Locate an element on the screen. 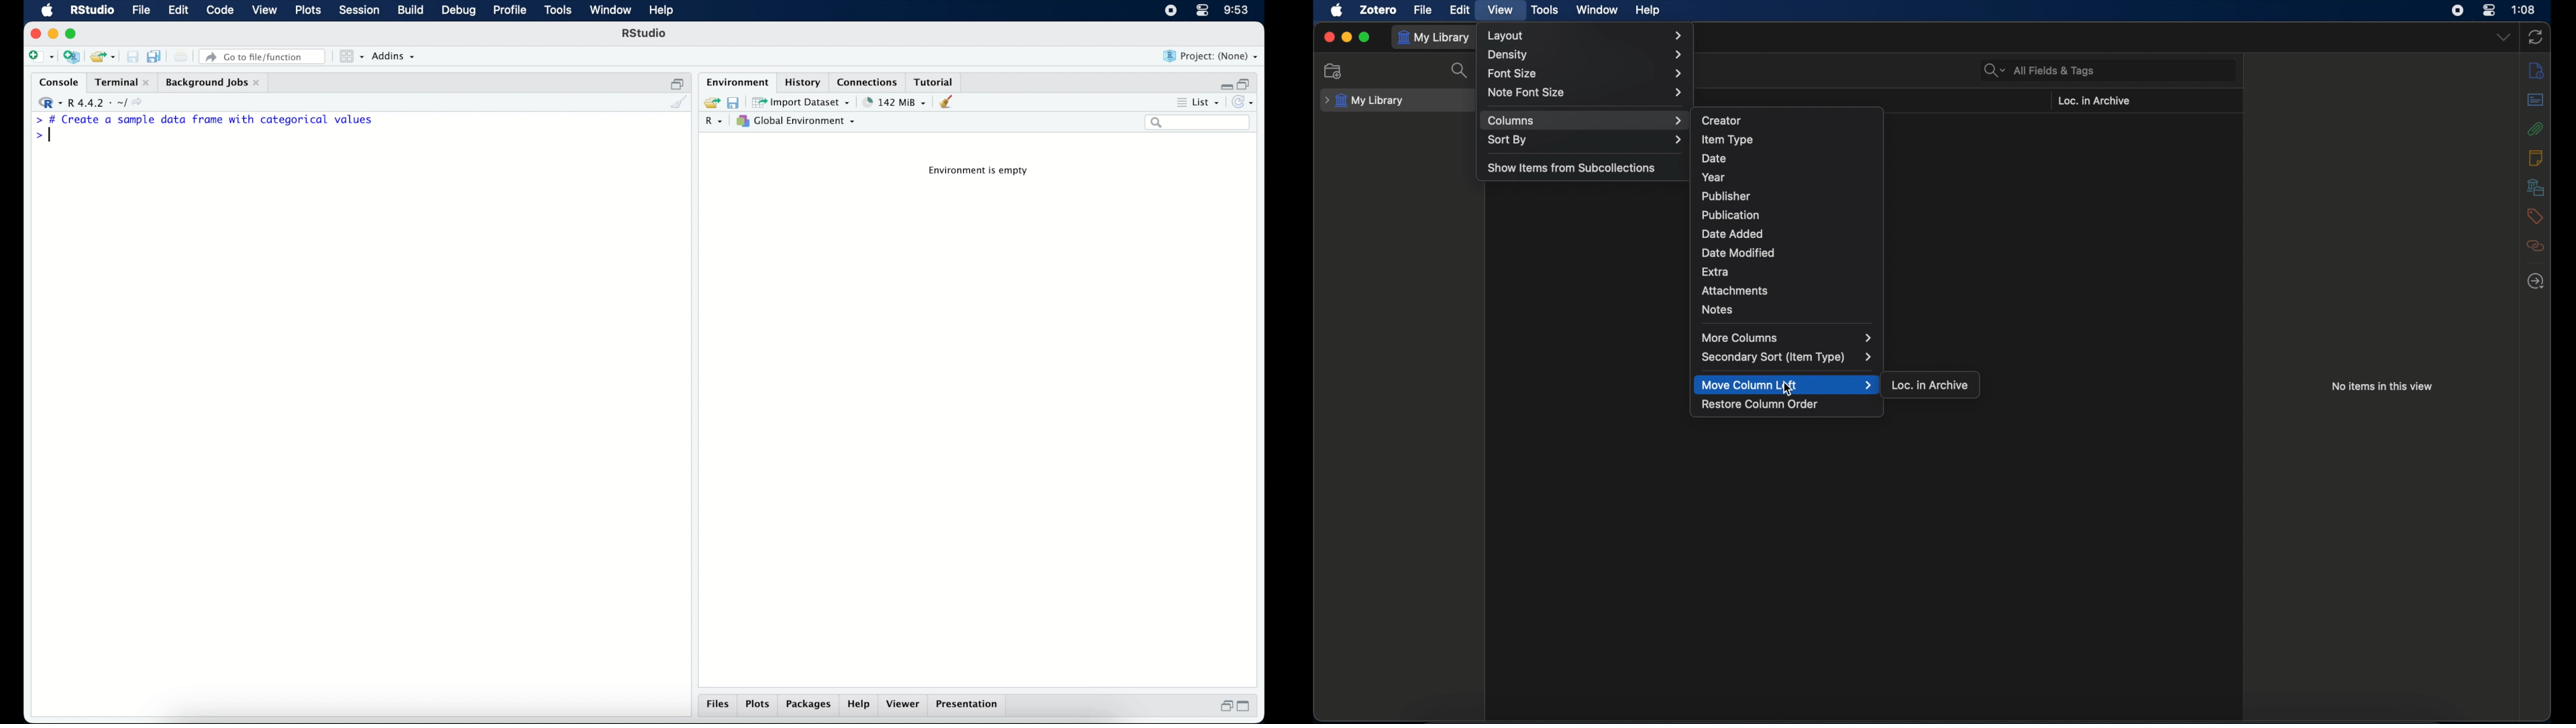 The height and width of the screenshot is (728, 2576). restore column order is located at coordinates (1760, 404).